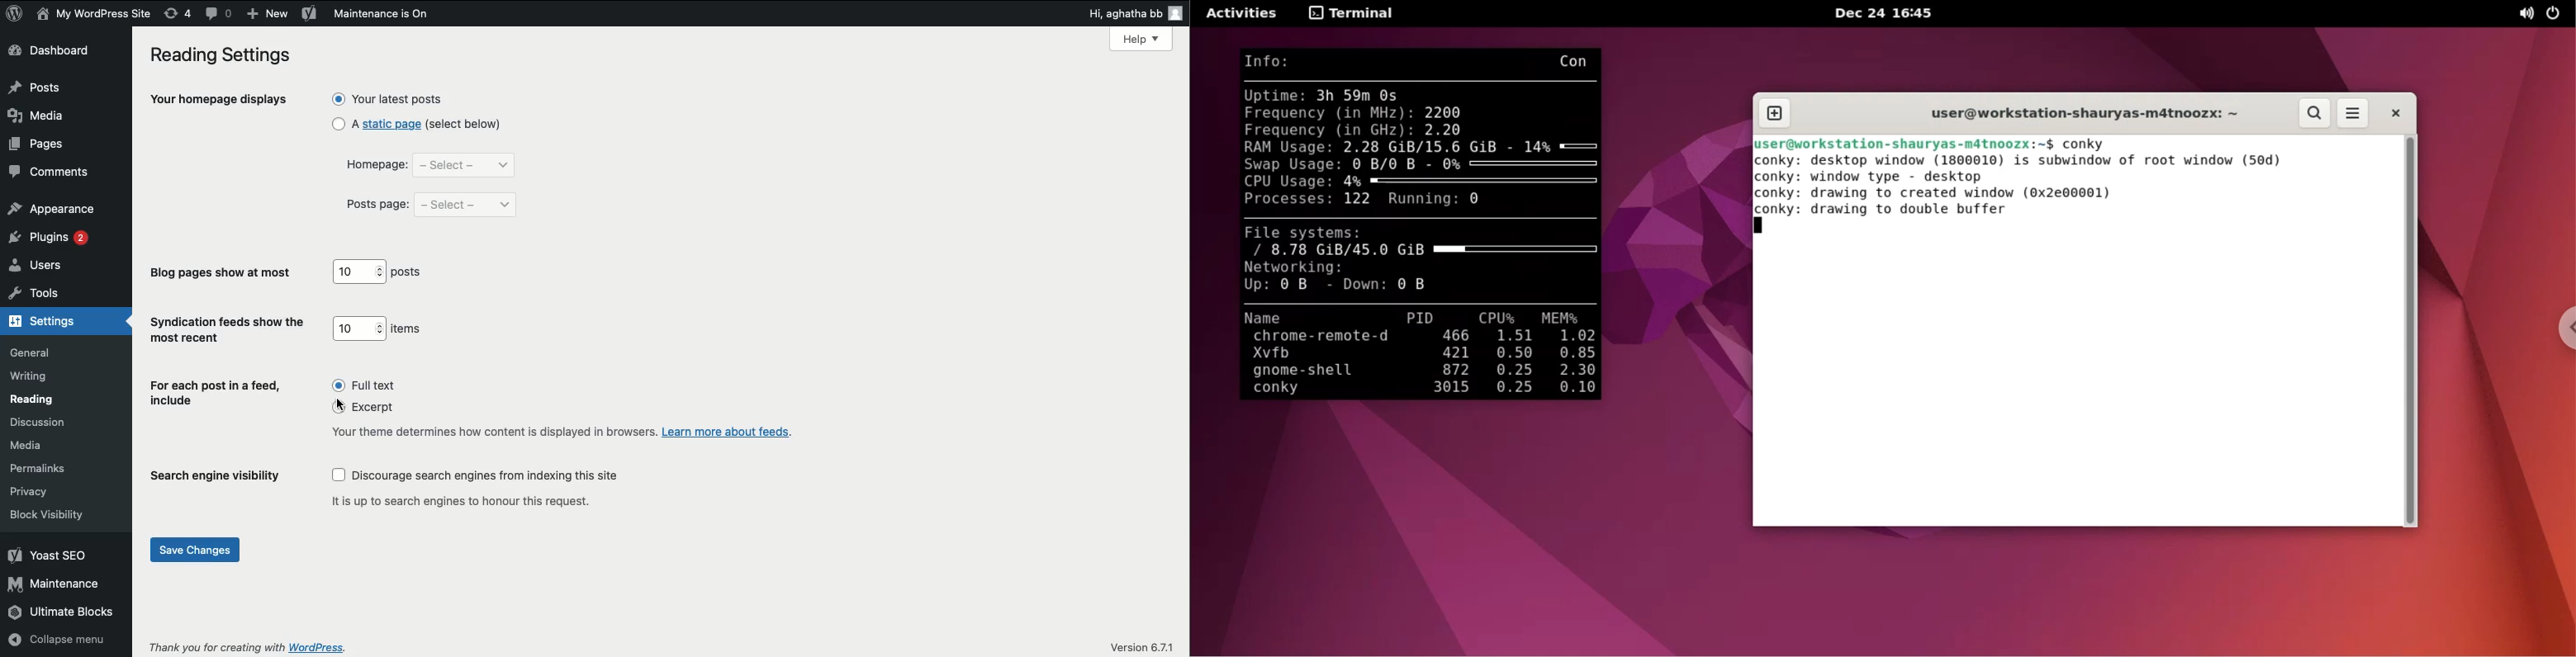 The image size is (2576, 672). Describe the element at coordinates (221, 476) in the screenshot. I see `search engine visibility ` at that location.